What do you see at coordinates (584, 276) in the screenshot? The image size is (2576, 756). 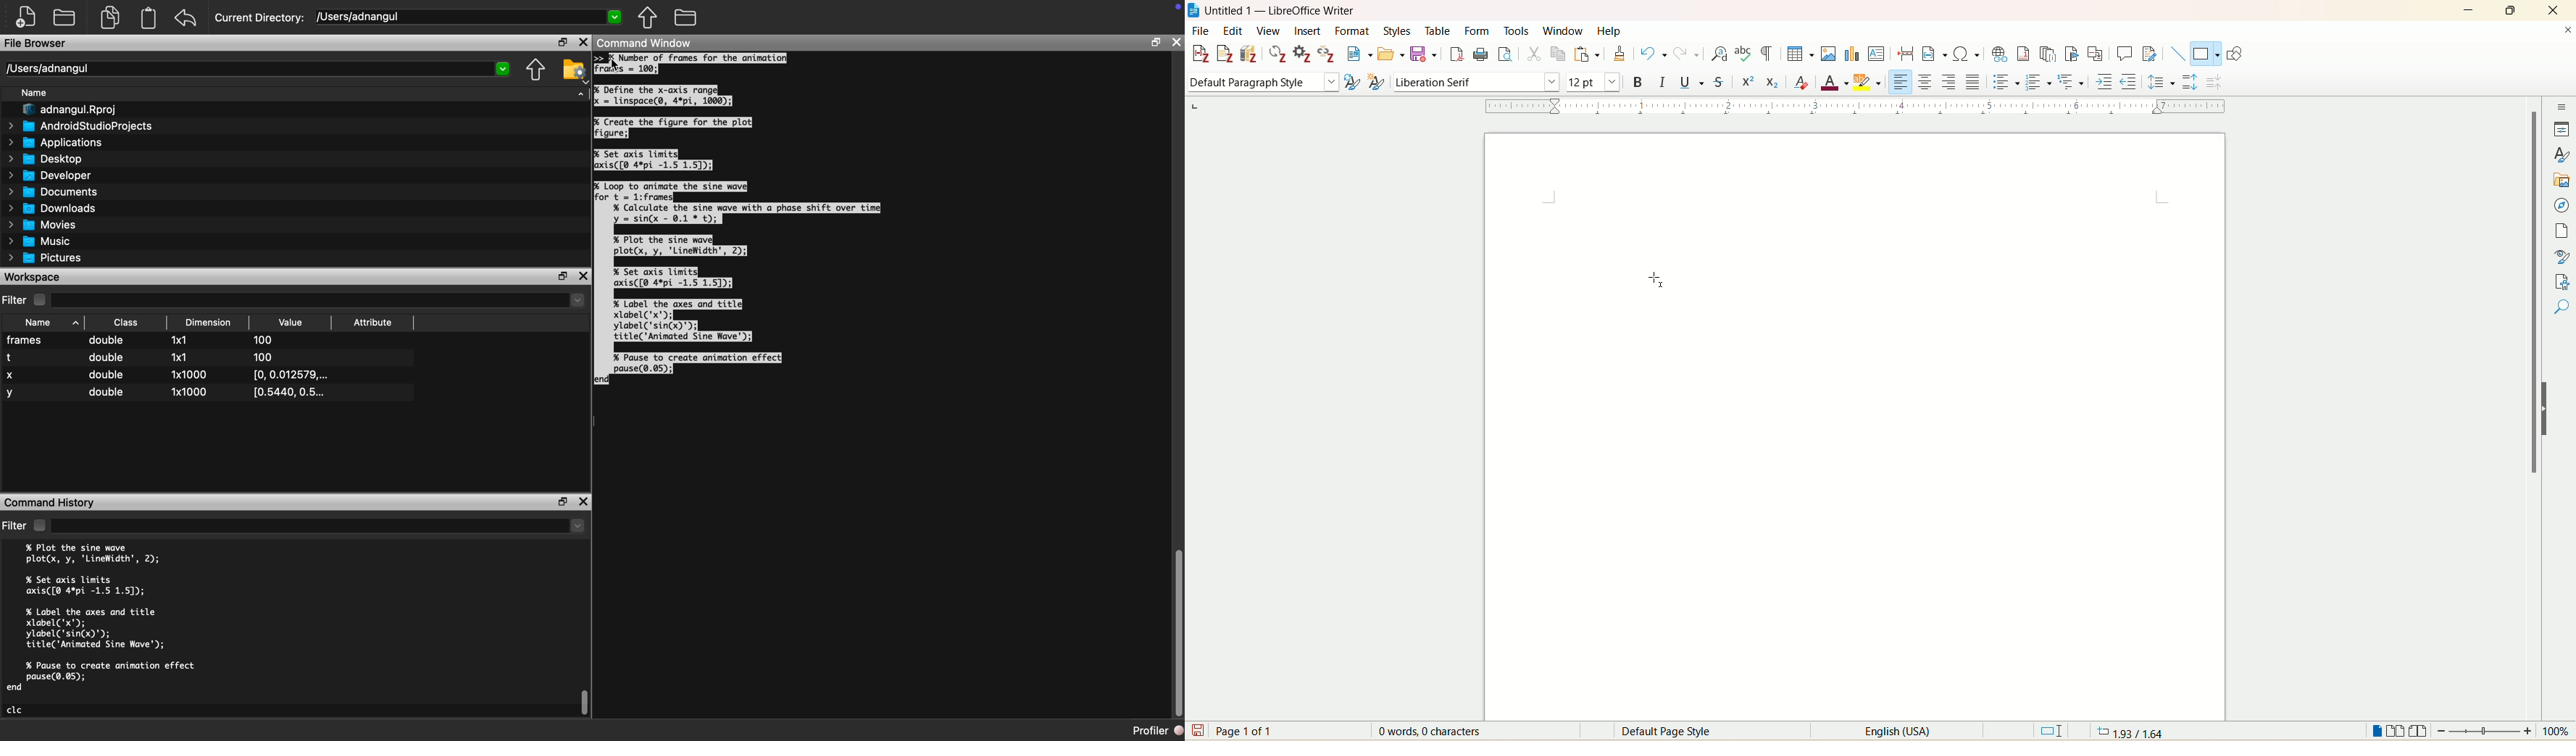 I see `Close` at bounding box center [584, 276].